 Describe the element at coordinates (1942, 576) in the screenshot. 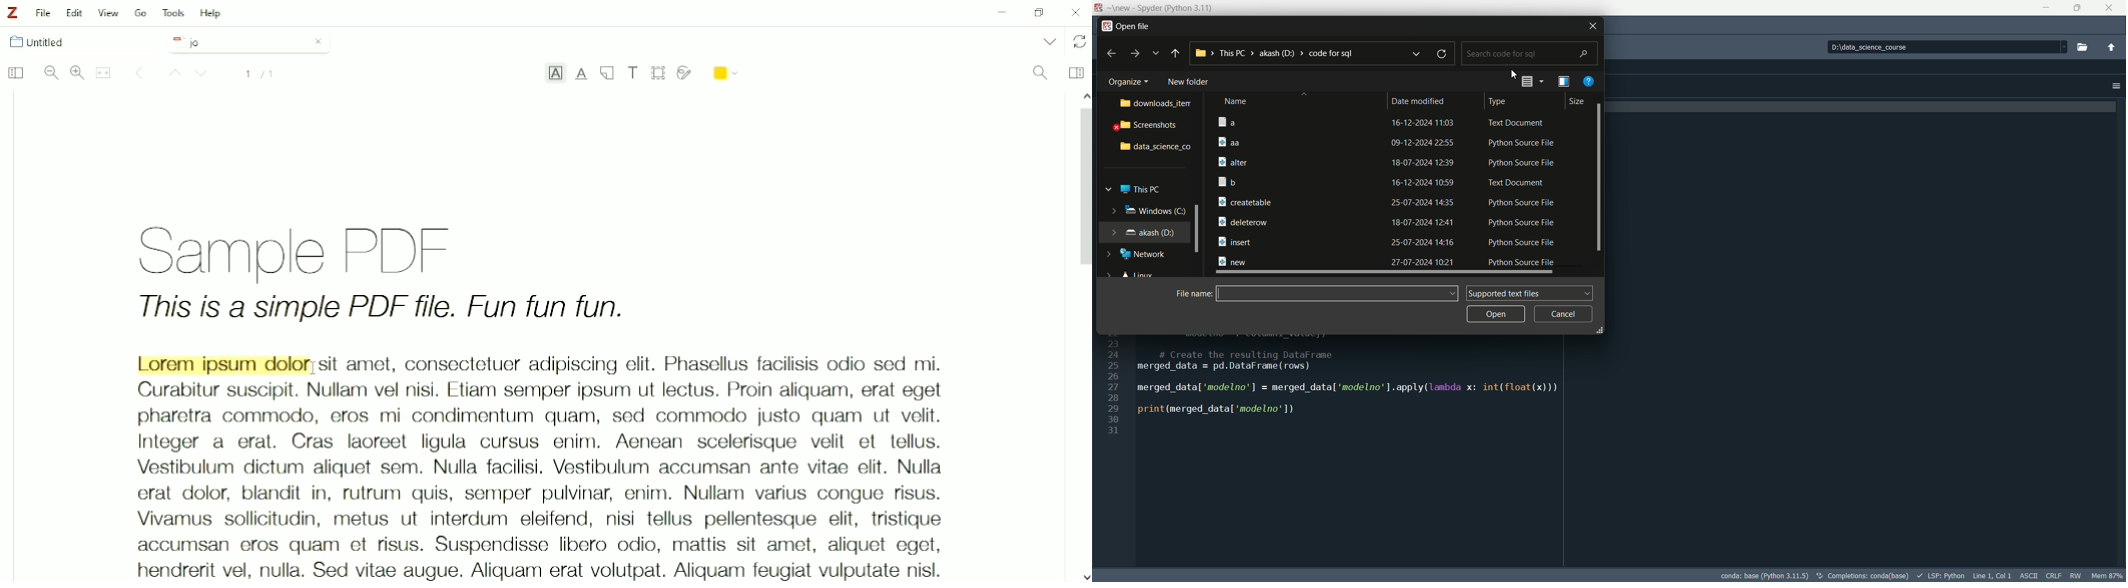

I see `LSP:Python` at that location.